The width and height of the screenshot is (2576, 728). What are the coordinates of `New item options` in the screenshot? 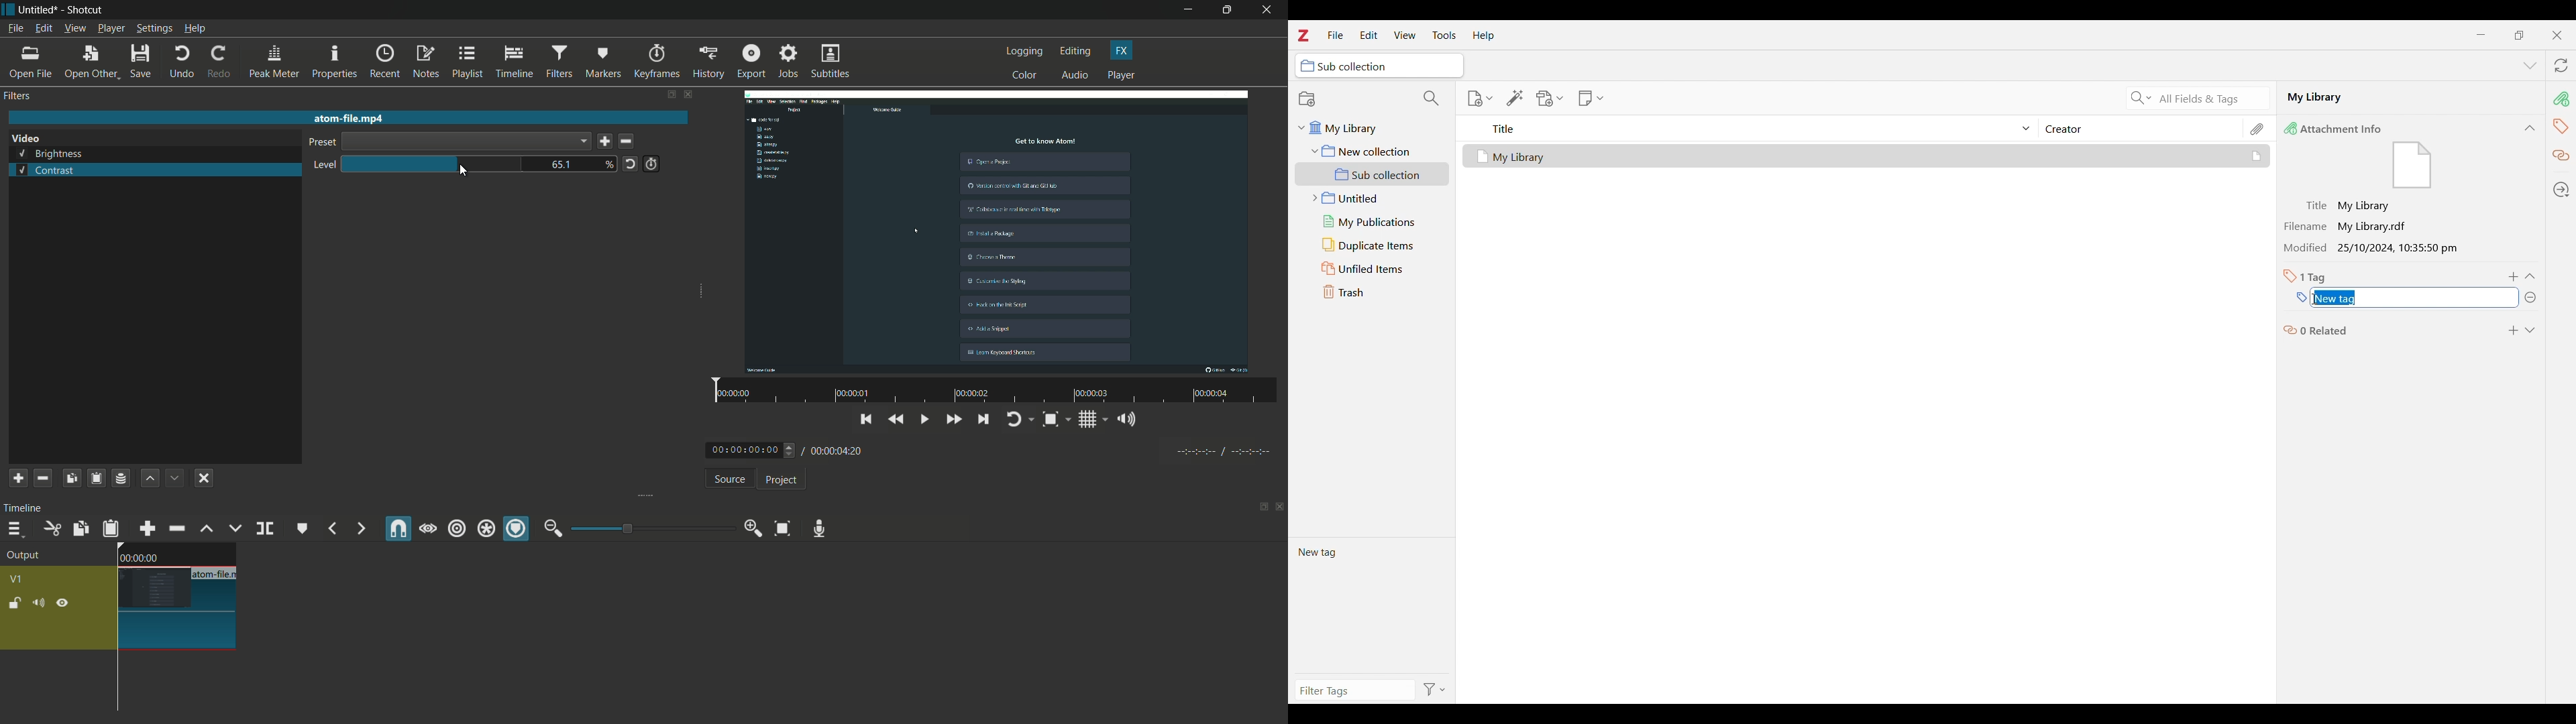 It's located at (1480, 99).